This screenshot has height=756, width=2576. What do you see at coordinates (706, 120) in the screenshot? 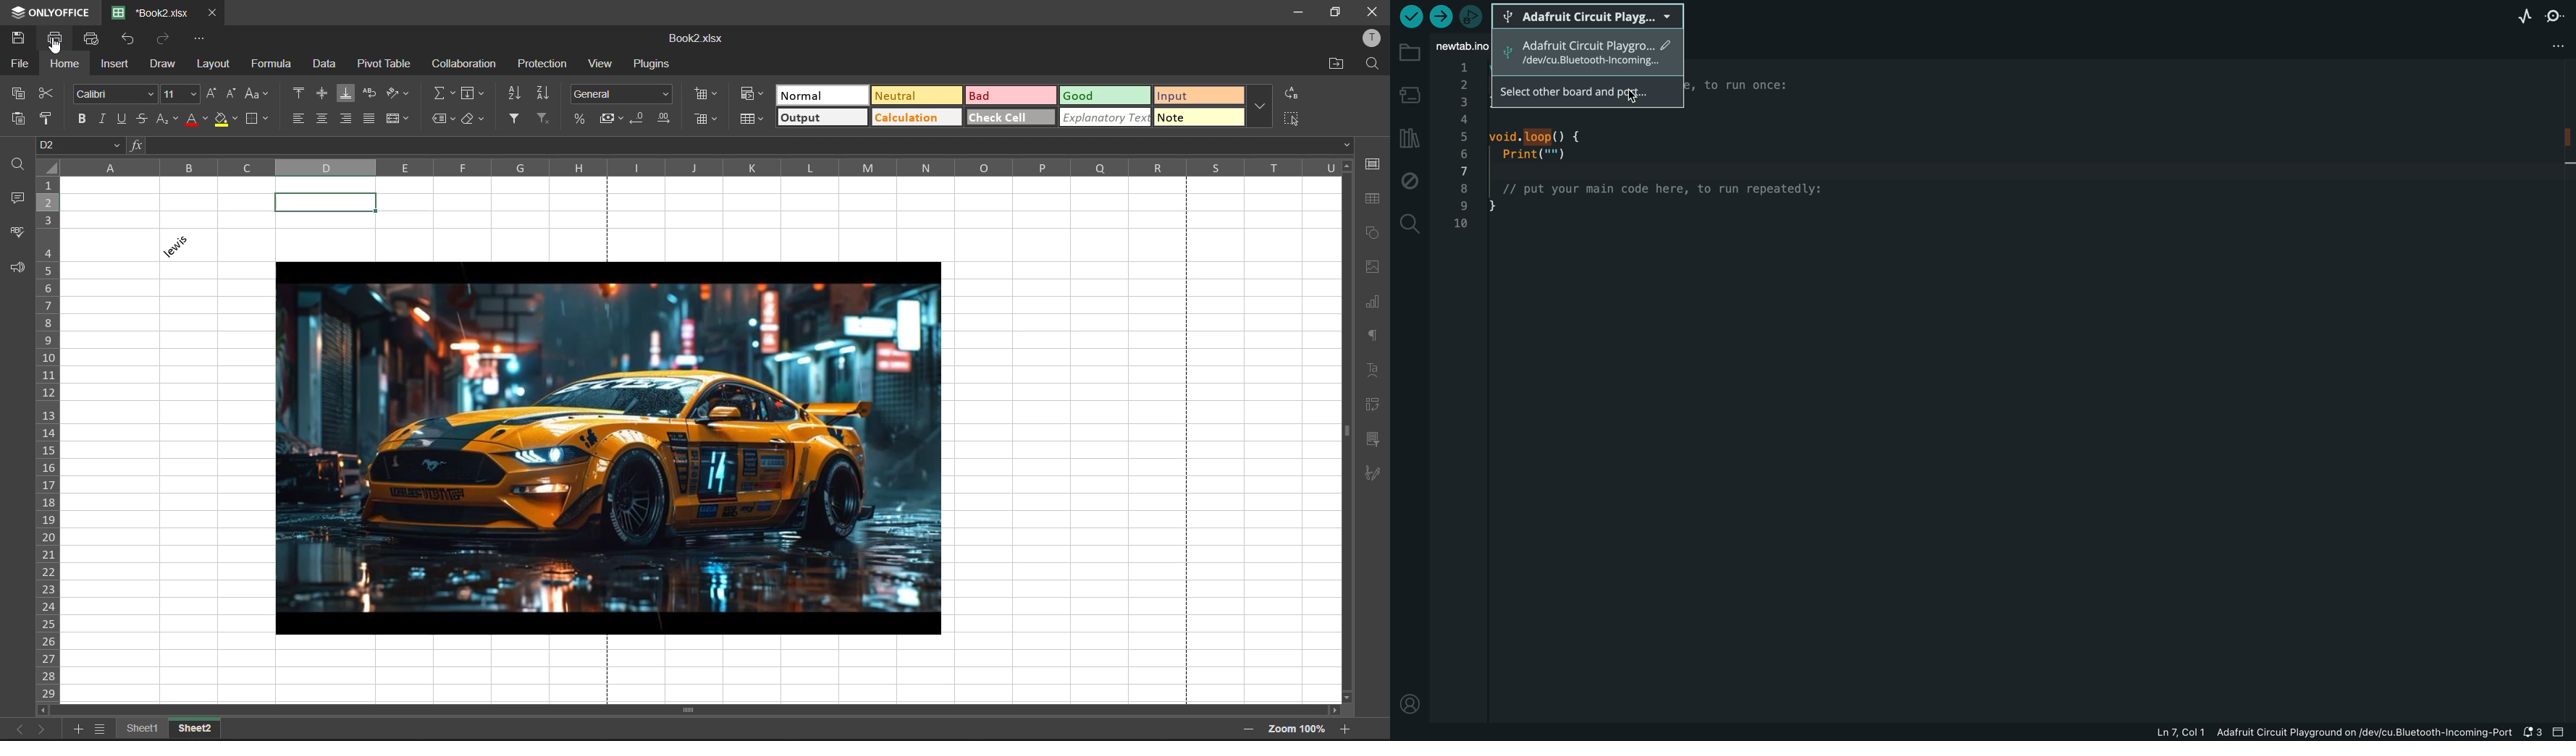
I see `delete cells` at bounding box center [706, 120].